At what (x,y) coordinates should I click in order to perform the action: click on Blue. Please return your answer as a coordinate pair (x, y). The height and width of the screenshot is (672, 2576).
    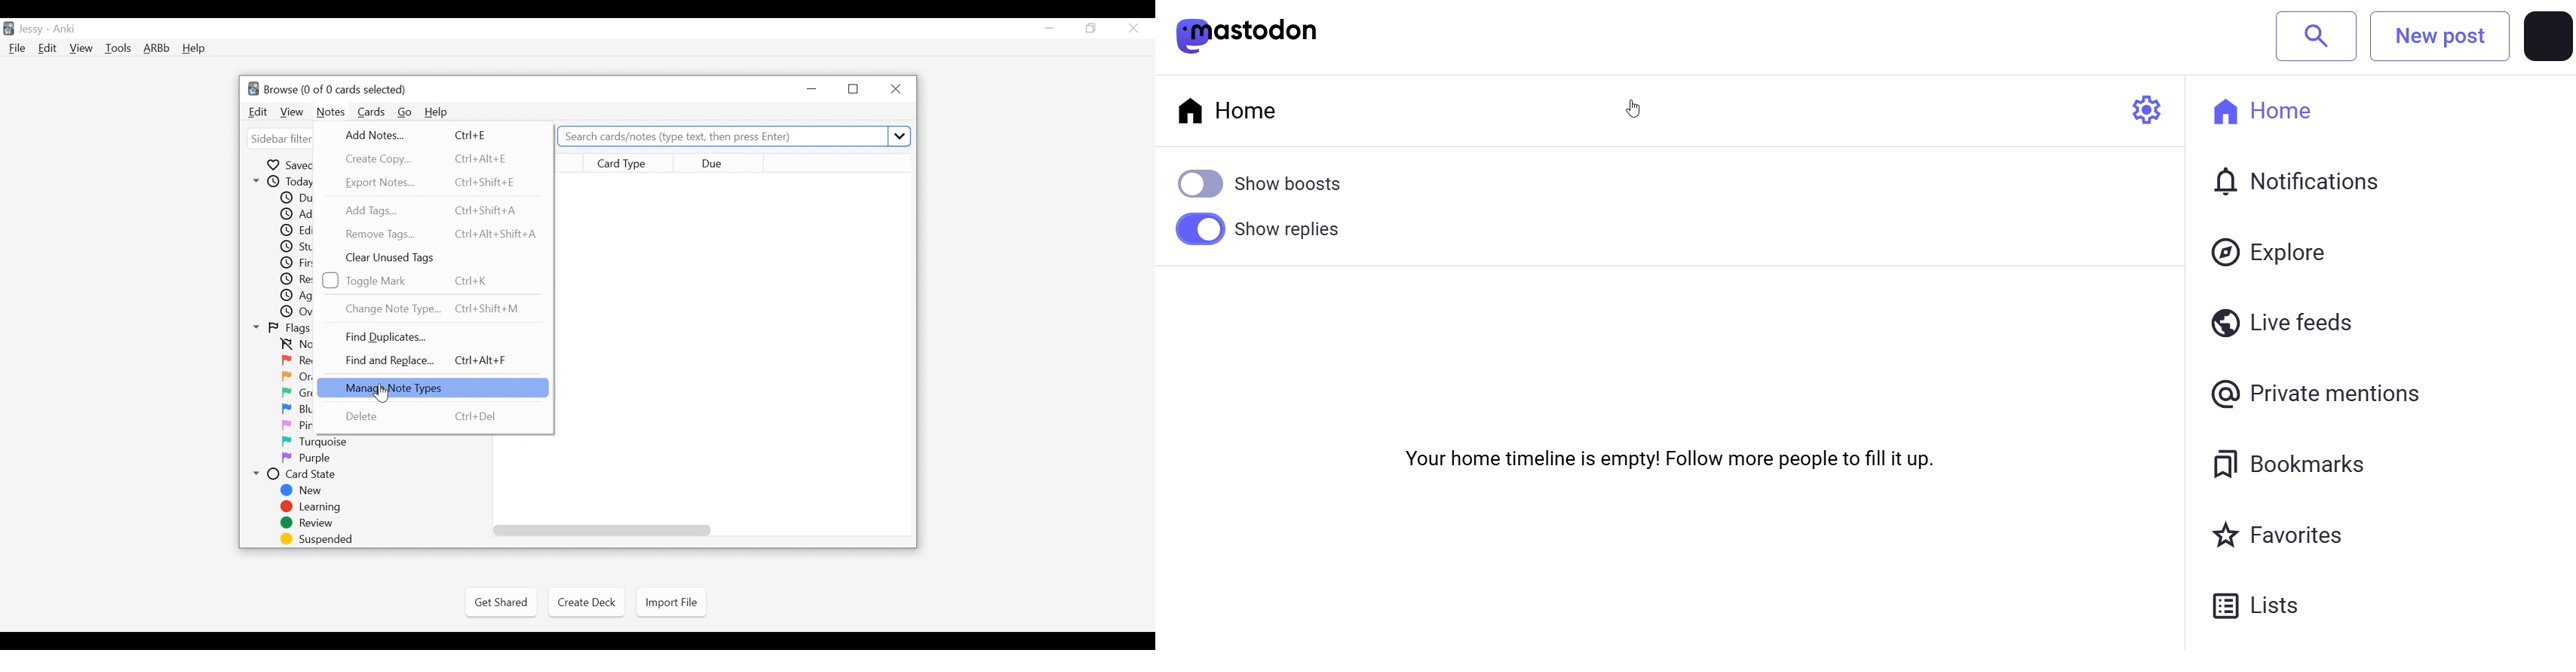
    Looking at the image, I should click on (296, 409).